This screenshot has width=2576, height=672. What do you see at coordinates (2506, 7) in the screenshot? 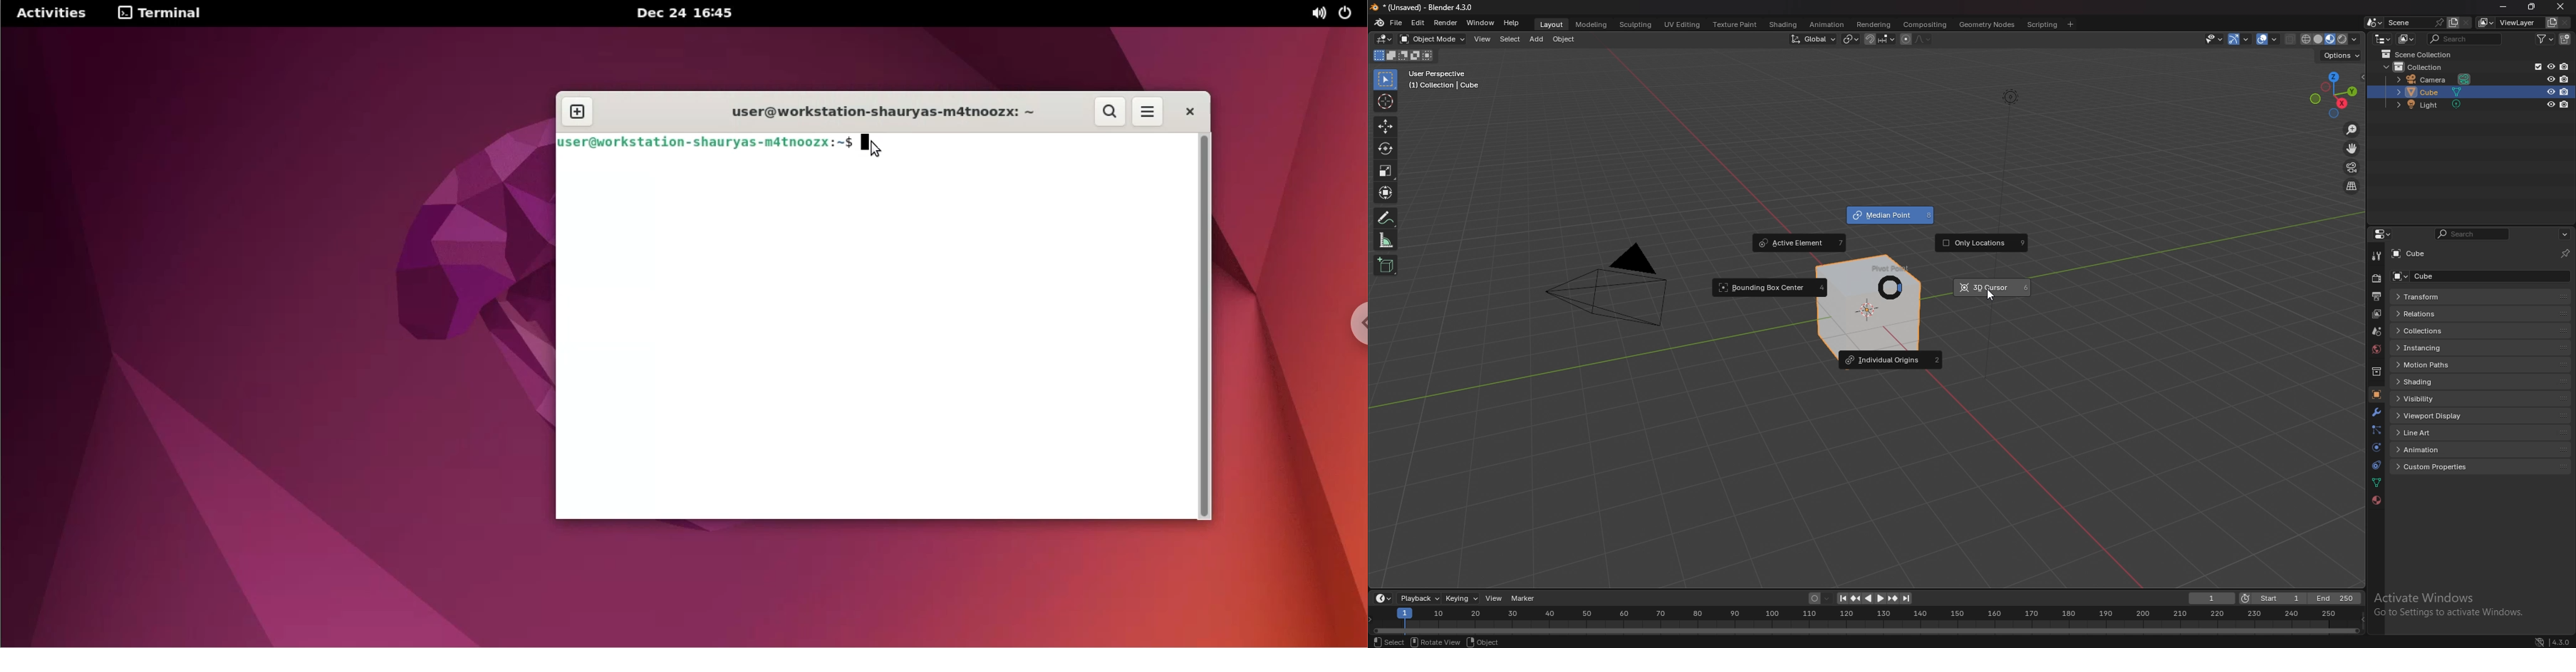
I see `minimize` at bounding box center [2506, 7].